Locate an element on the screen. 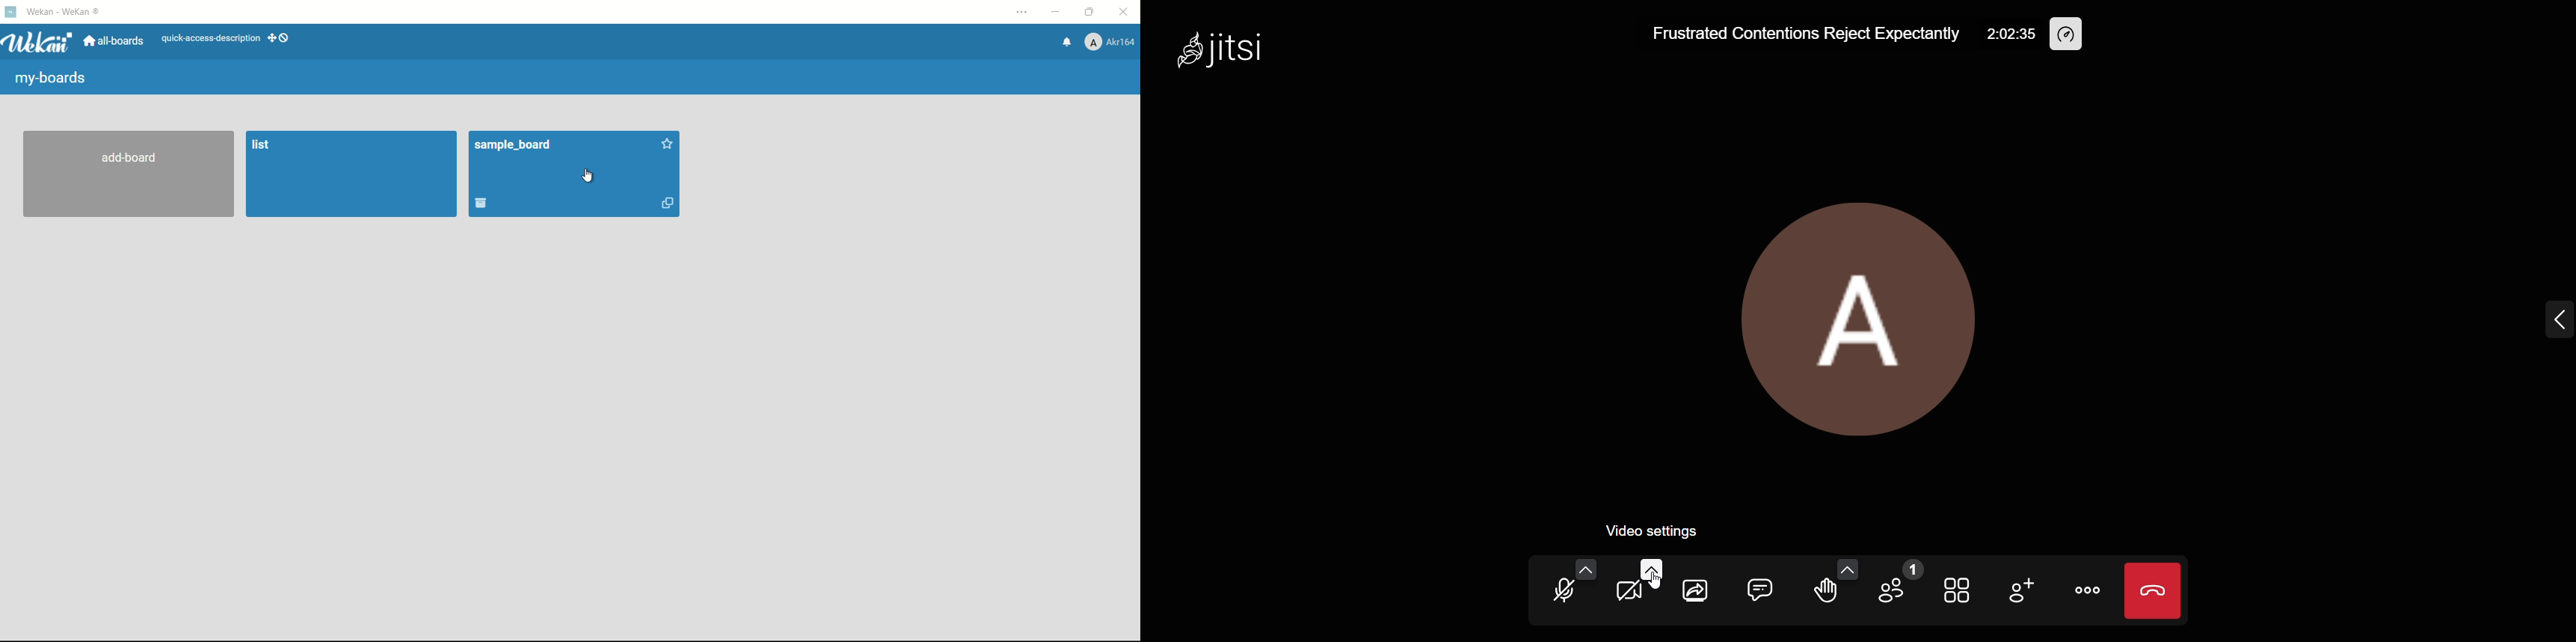 The height and width of the screenshot is (644, 2576). more actions is located at coordinates (2082, 589).